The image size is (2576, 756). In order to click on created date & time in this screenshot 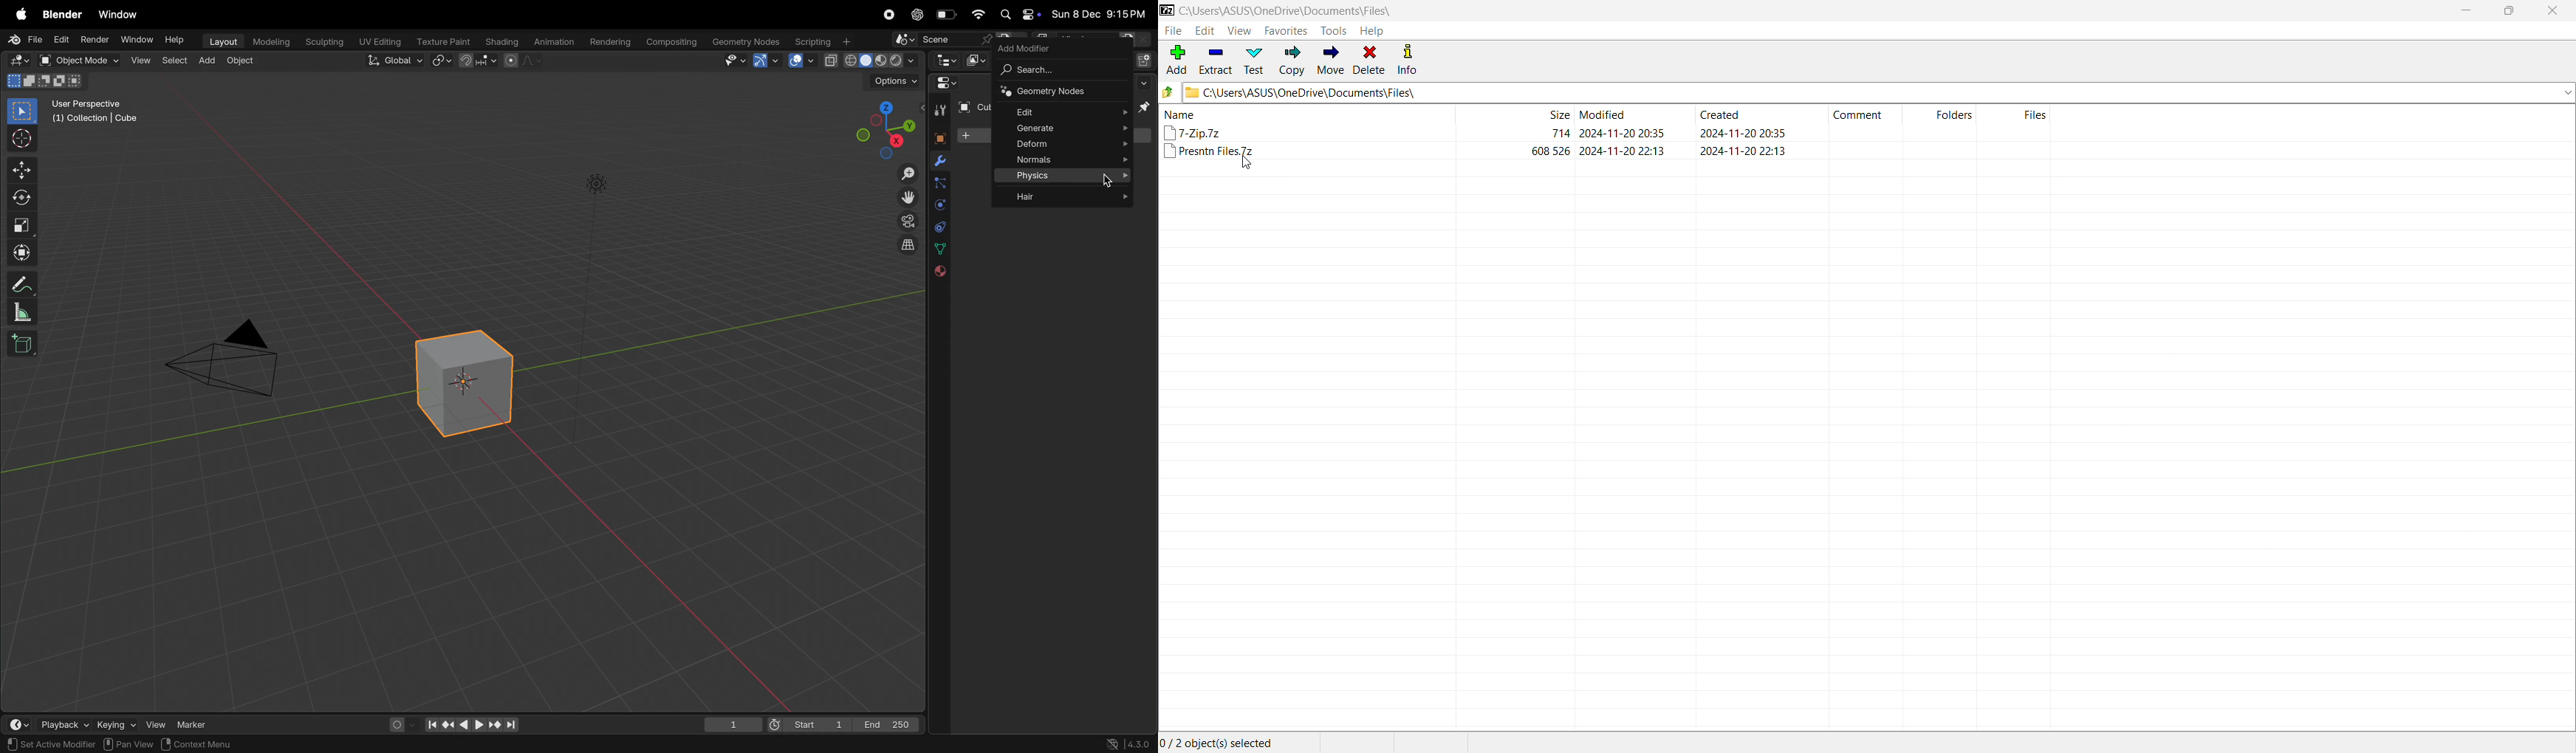, I will do `click(1742, 133)`.